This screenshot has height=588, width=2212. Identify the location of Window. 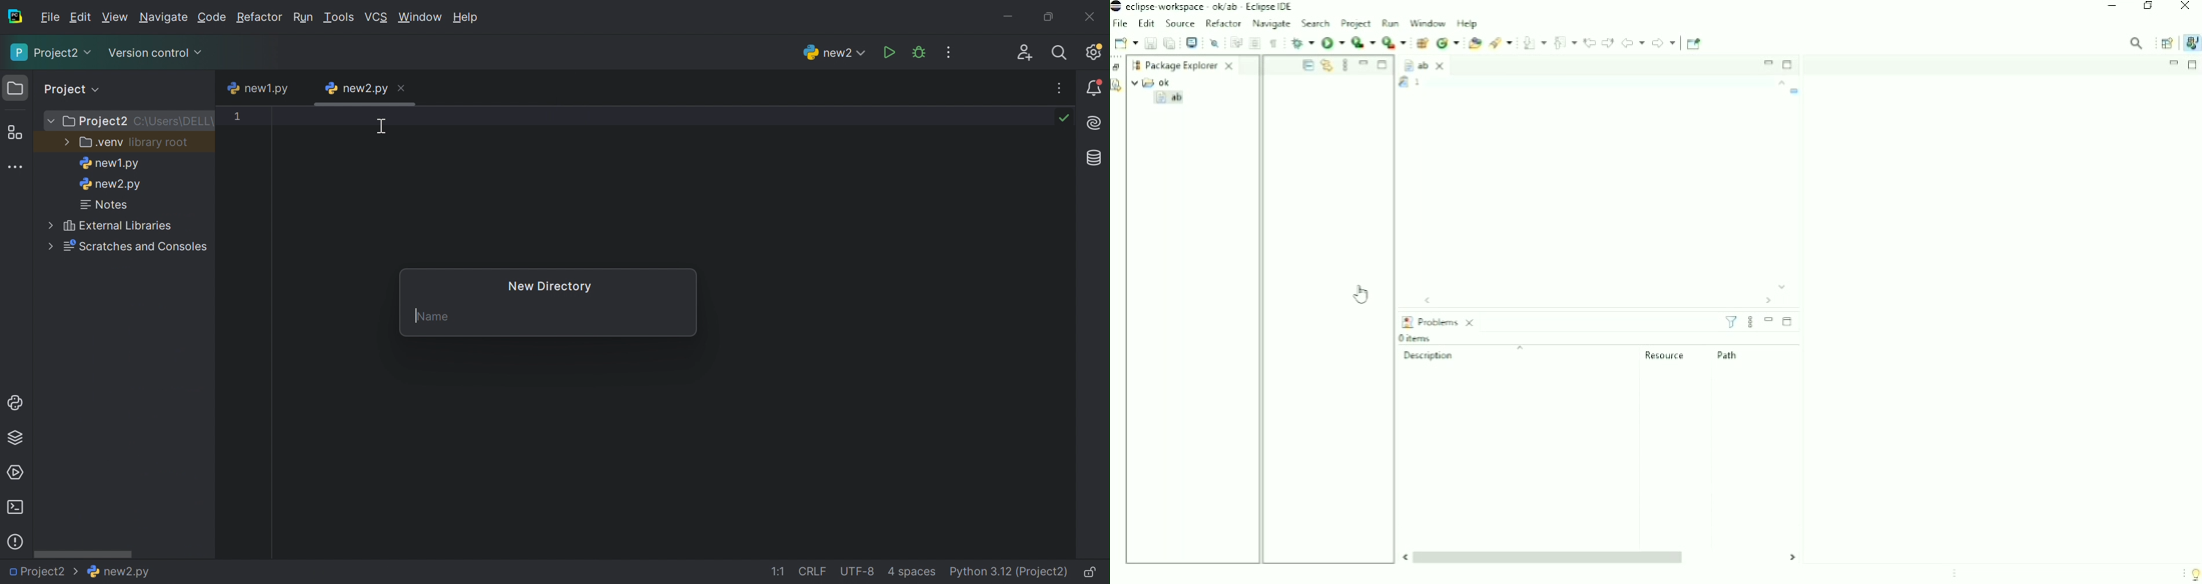
(1427, 23).